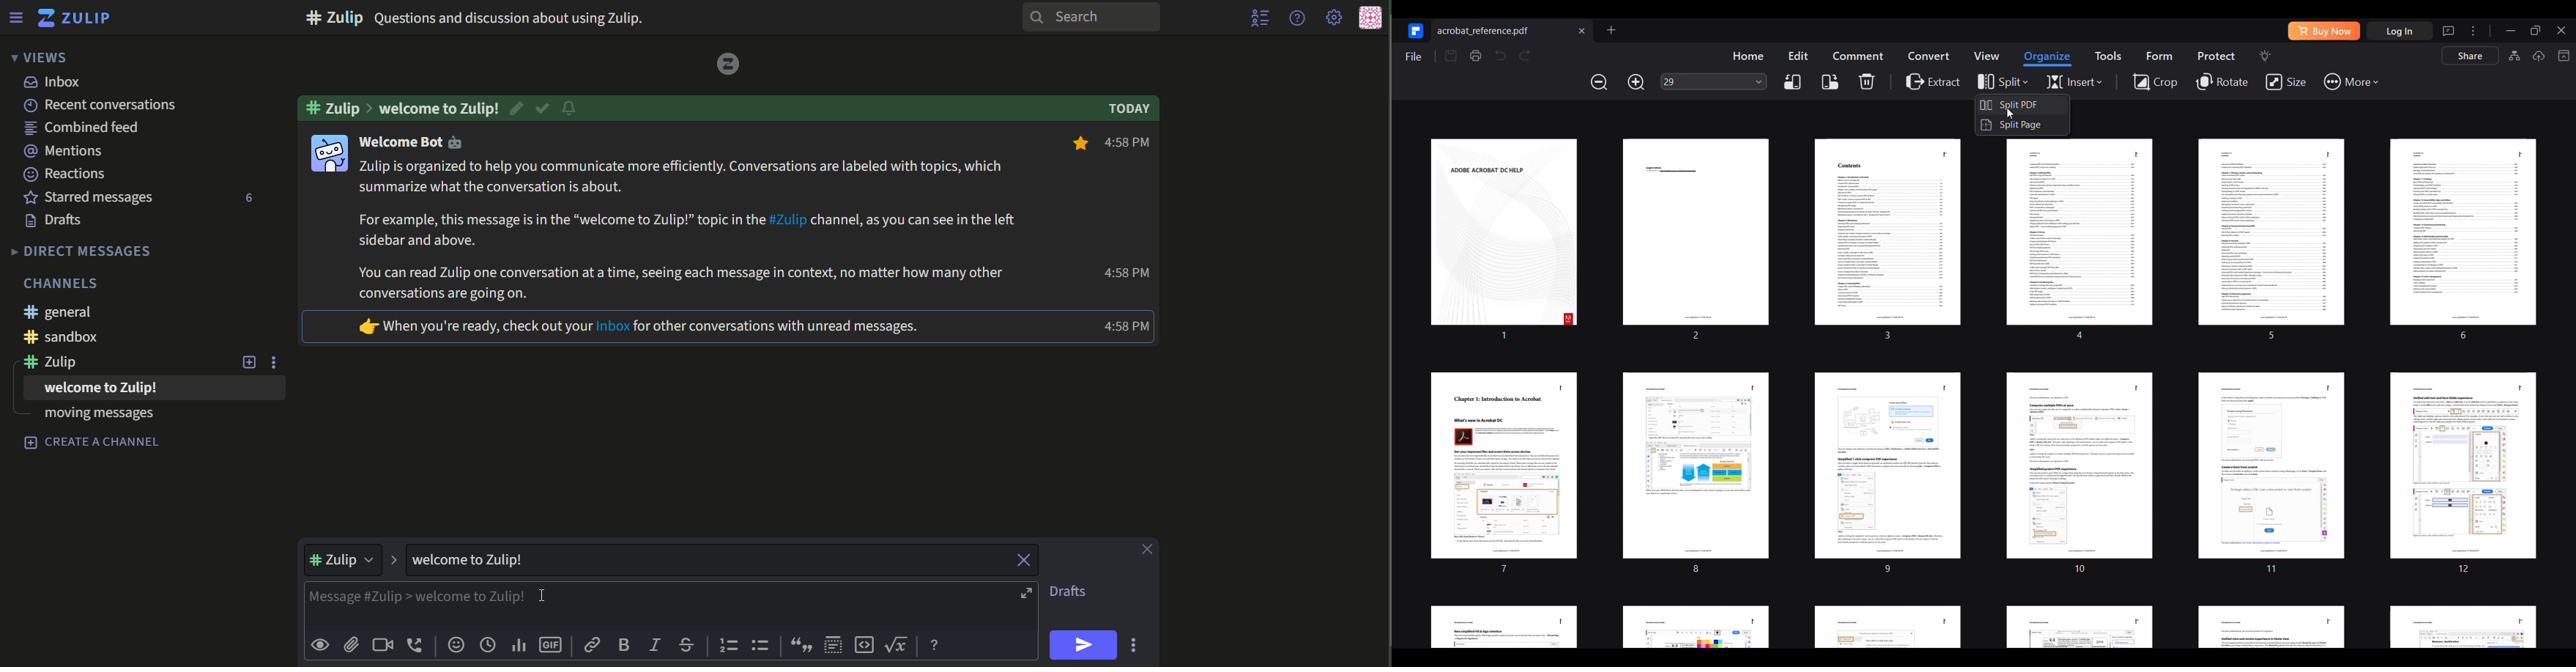 This screenshot has height=672, width=2576. Describe the element at coordinates (643, 607) in the screenshot. I see `textbox` at that location.